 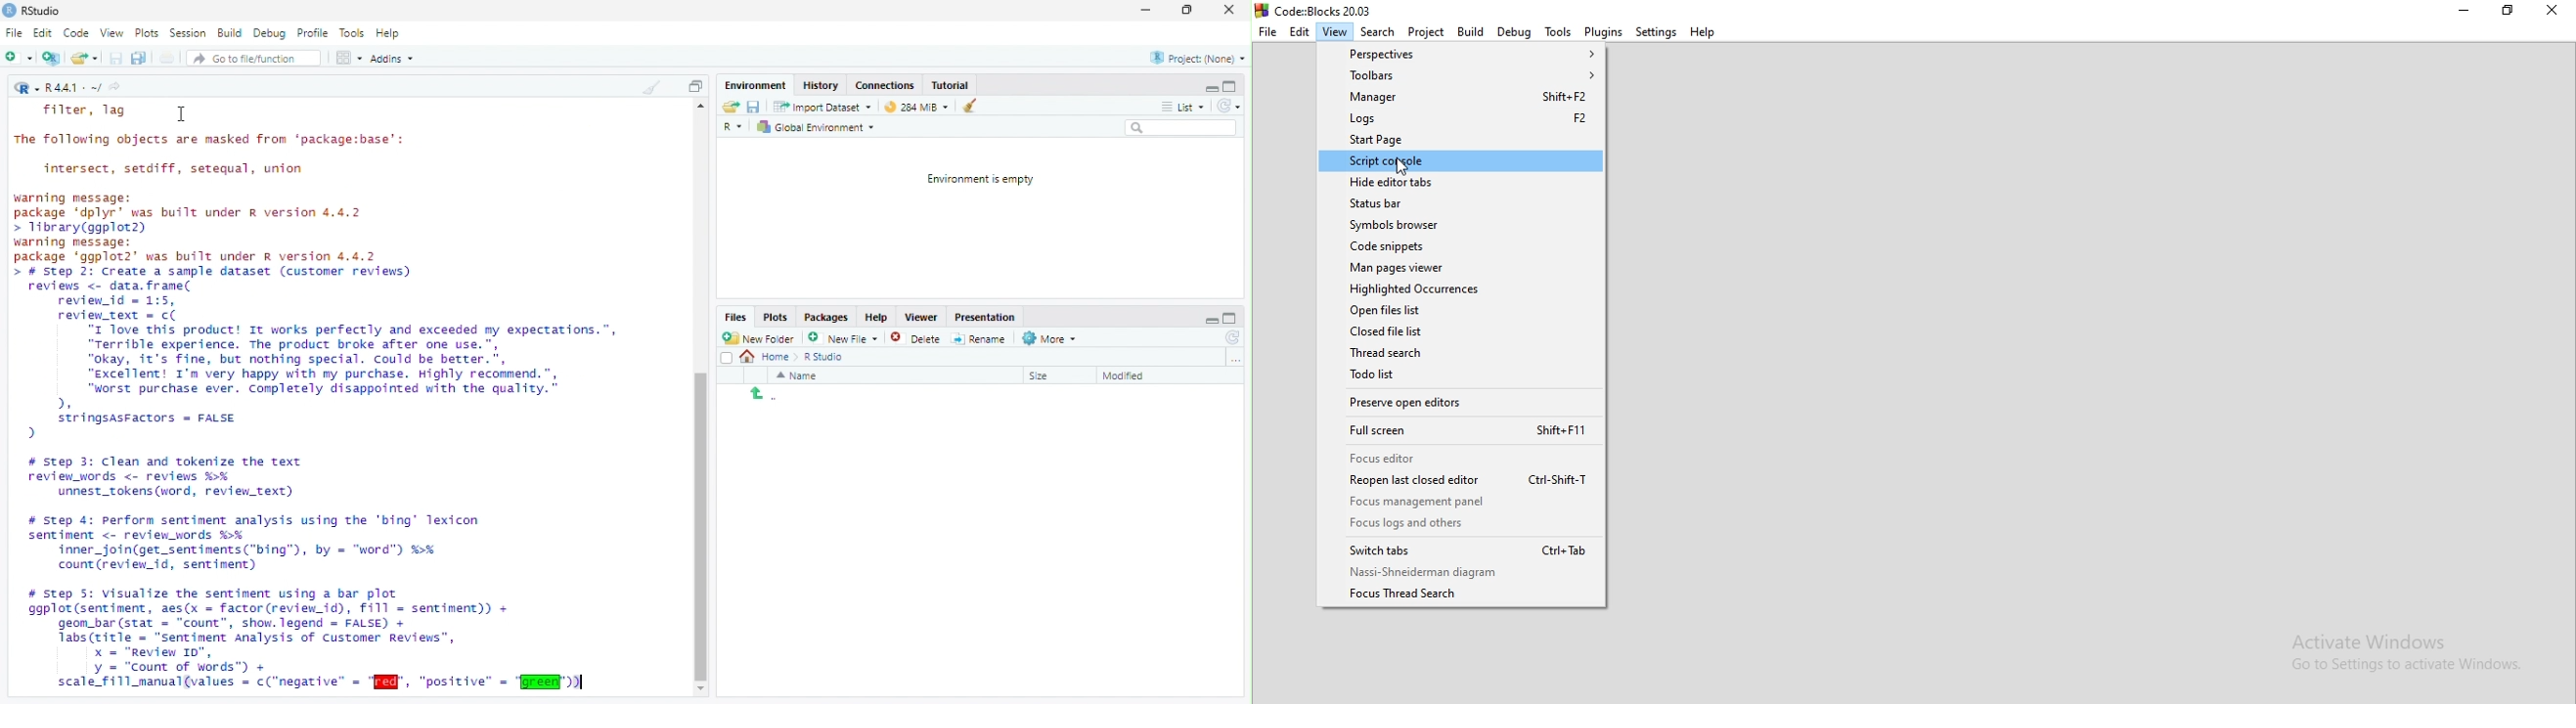 What do you see at coordinates (885, 84) in the screenshot?
I see `Connections` at bounding box center [885, 84].